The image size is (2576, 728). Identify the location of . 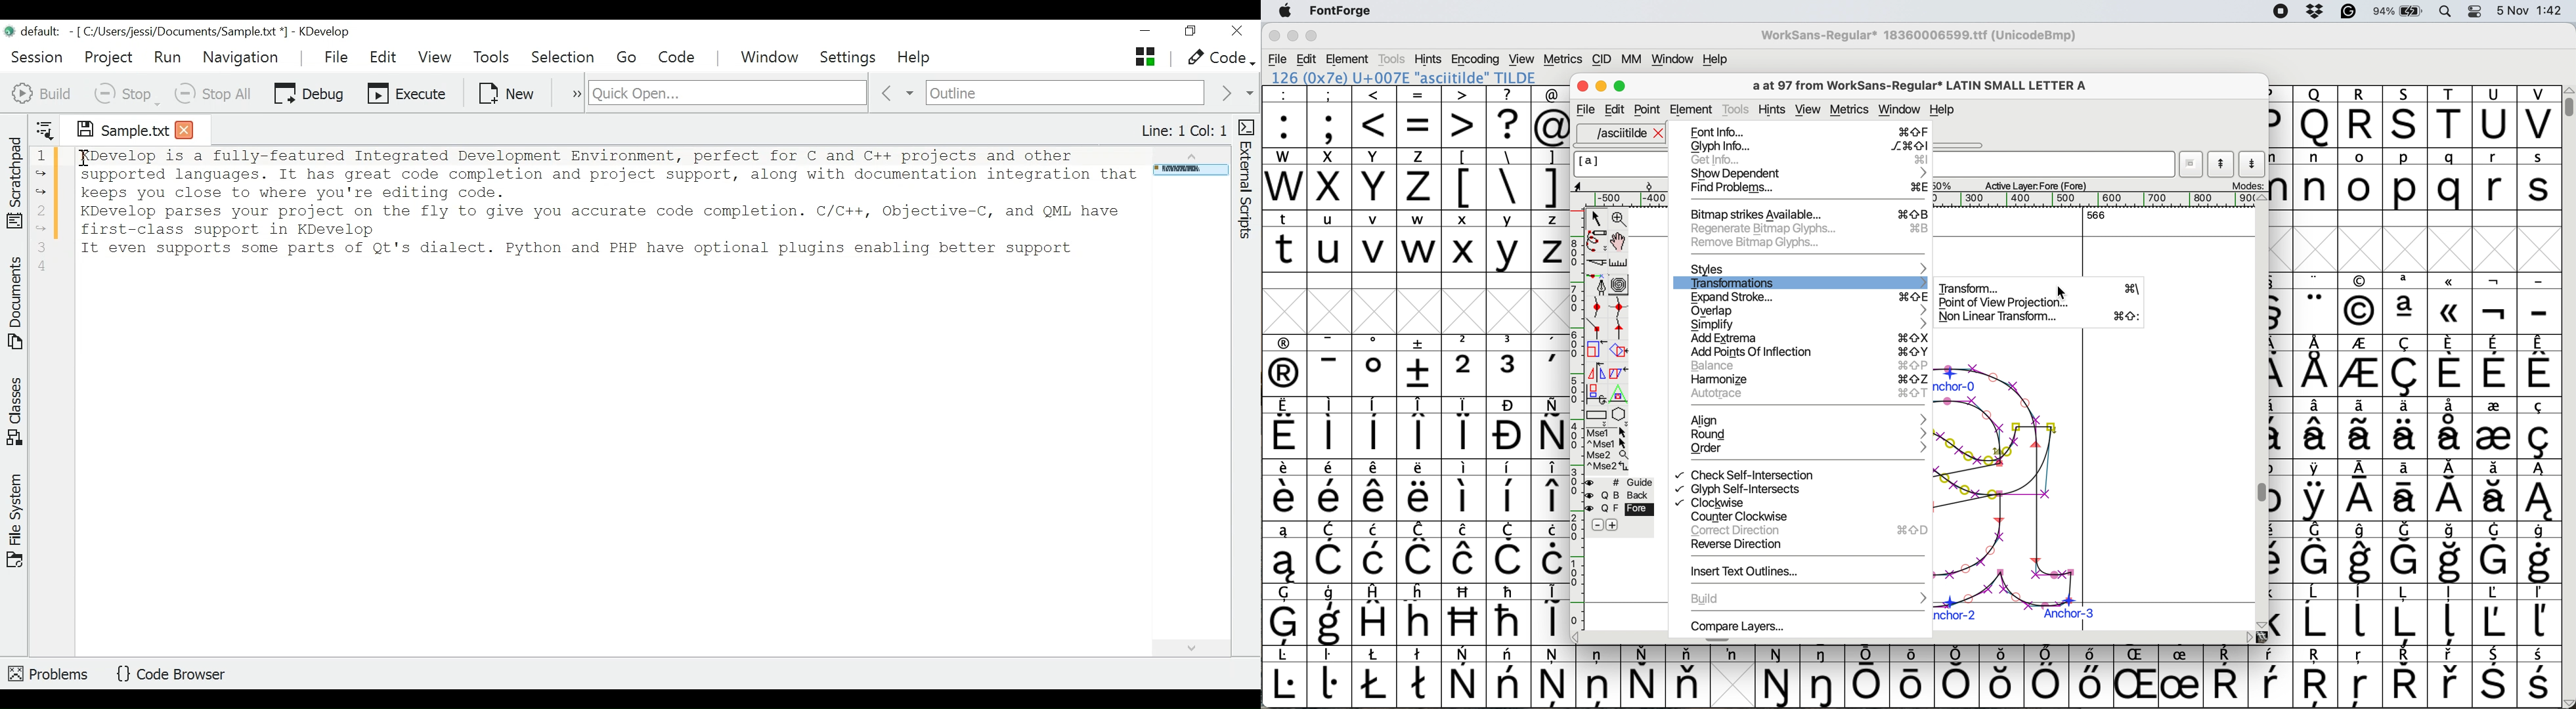
(1421, 614).